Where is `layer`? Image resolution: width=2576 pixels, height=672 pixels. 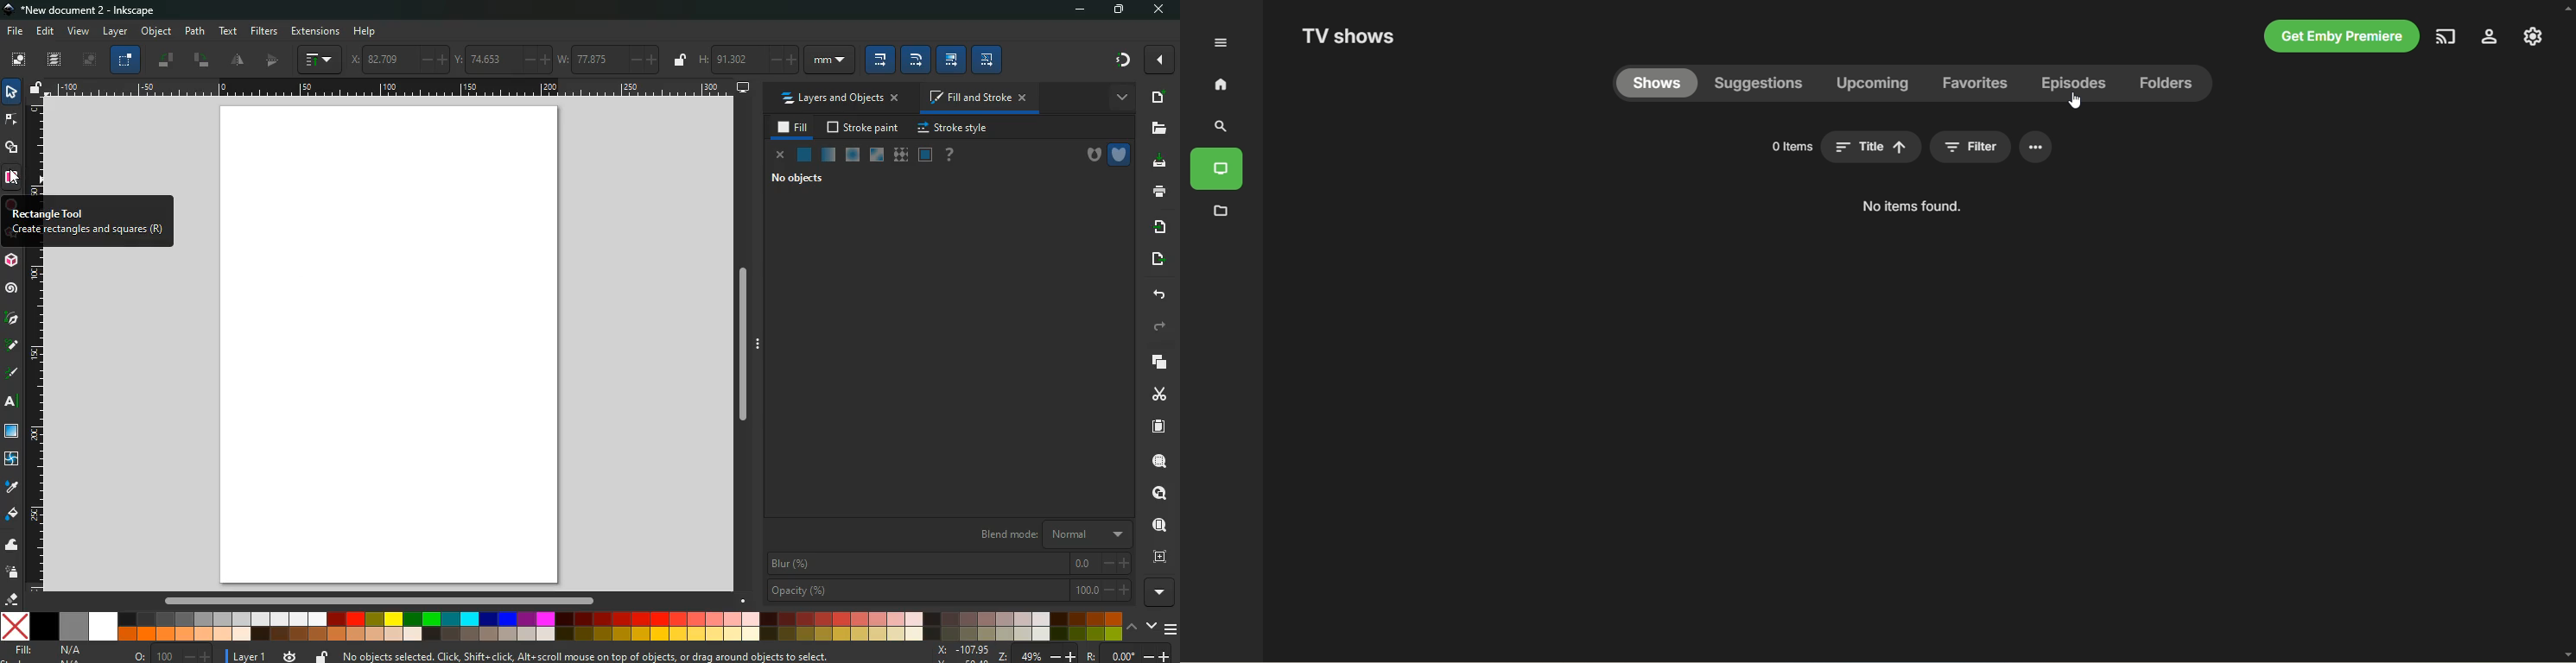
layer is located at coordinates (118, 31).